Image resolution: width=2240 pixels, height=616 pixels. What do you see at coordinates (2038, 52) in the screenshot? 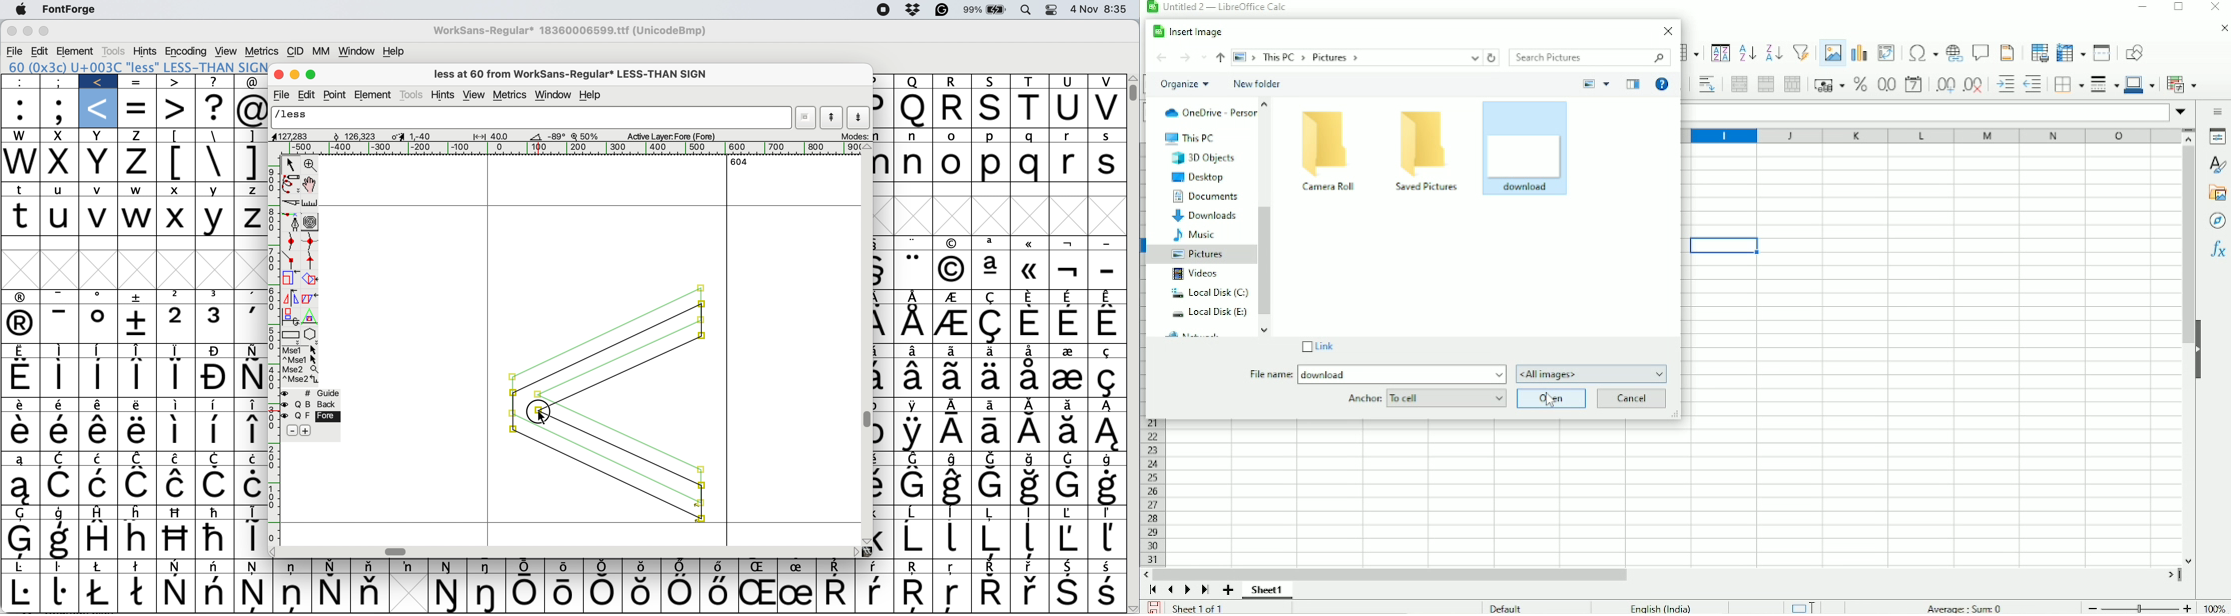
I see `Define print area` at bounding box center [2038, 52].